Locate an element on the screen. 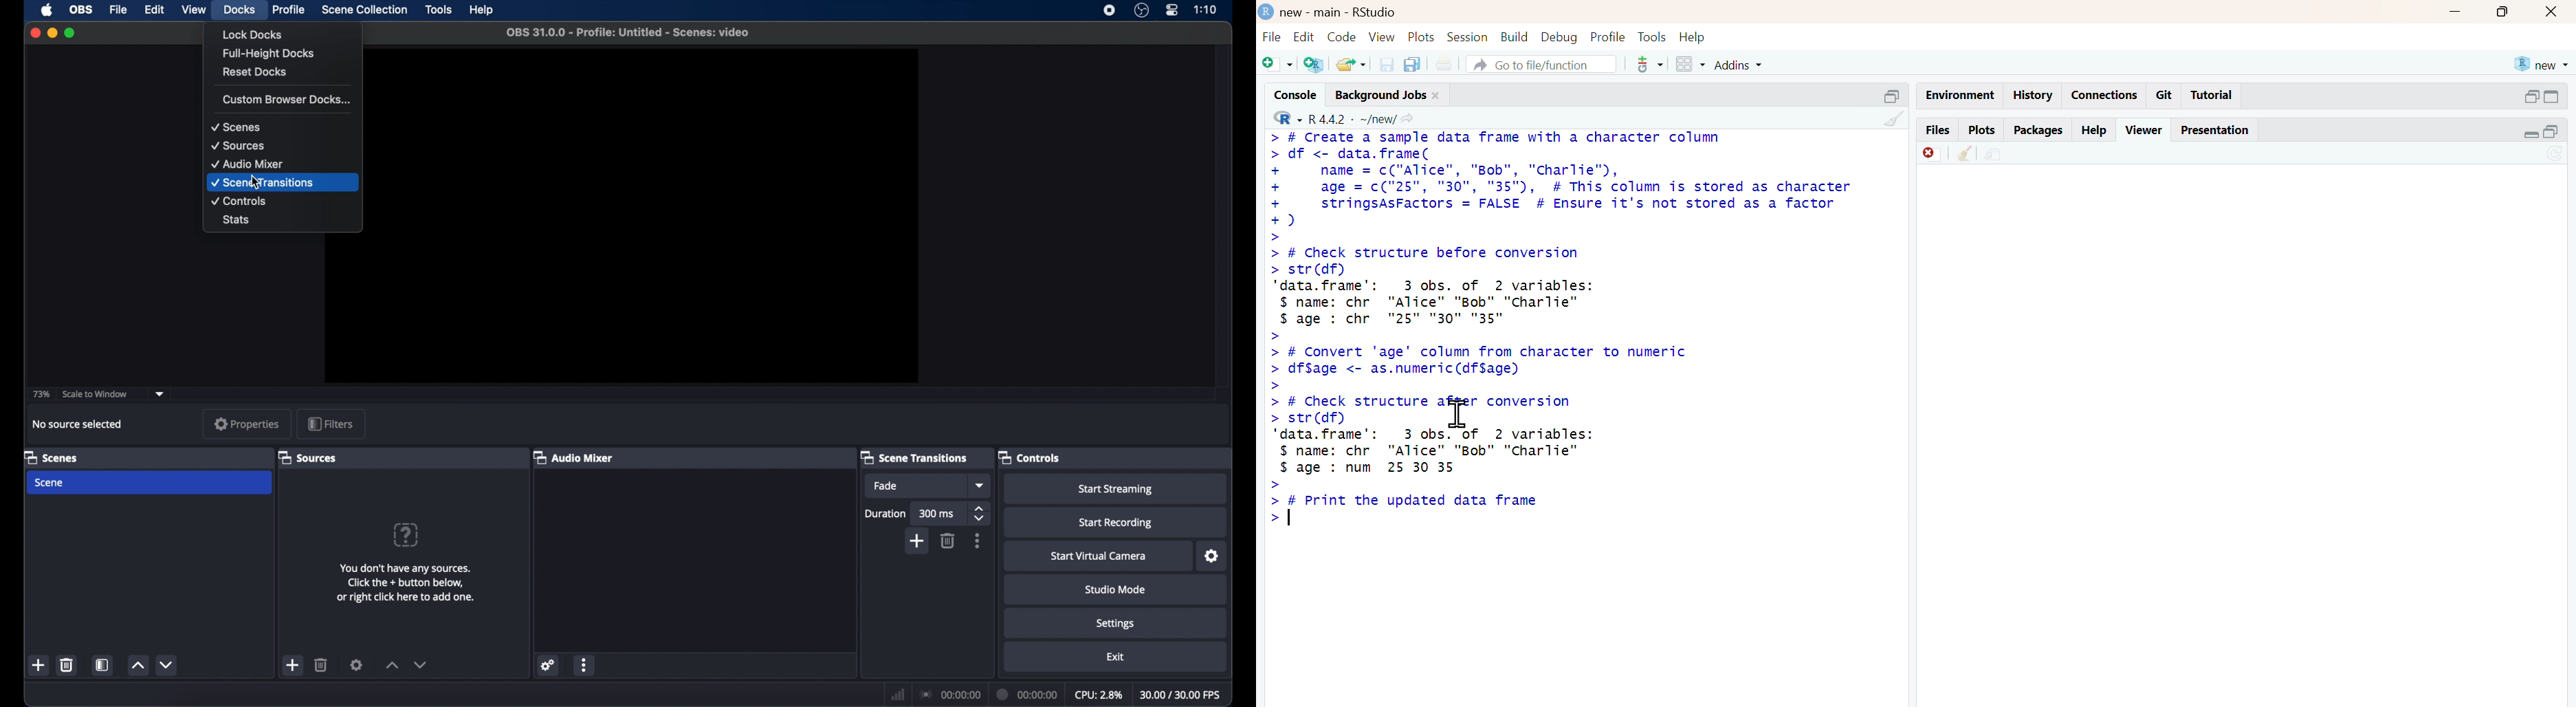  files is located at coordinates (1939, 131).